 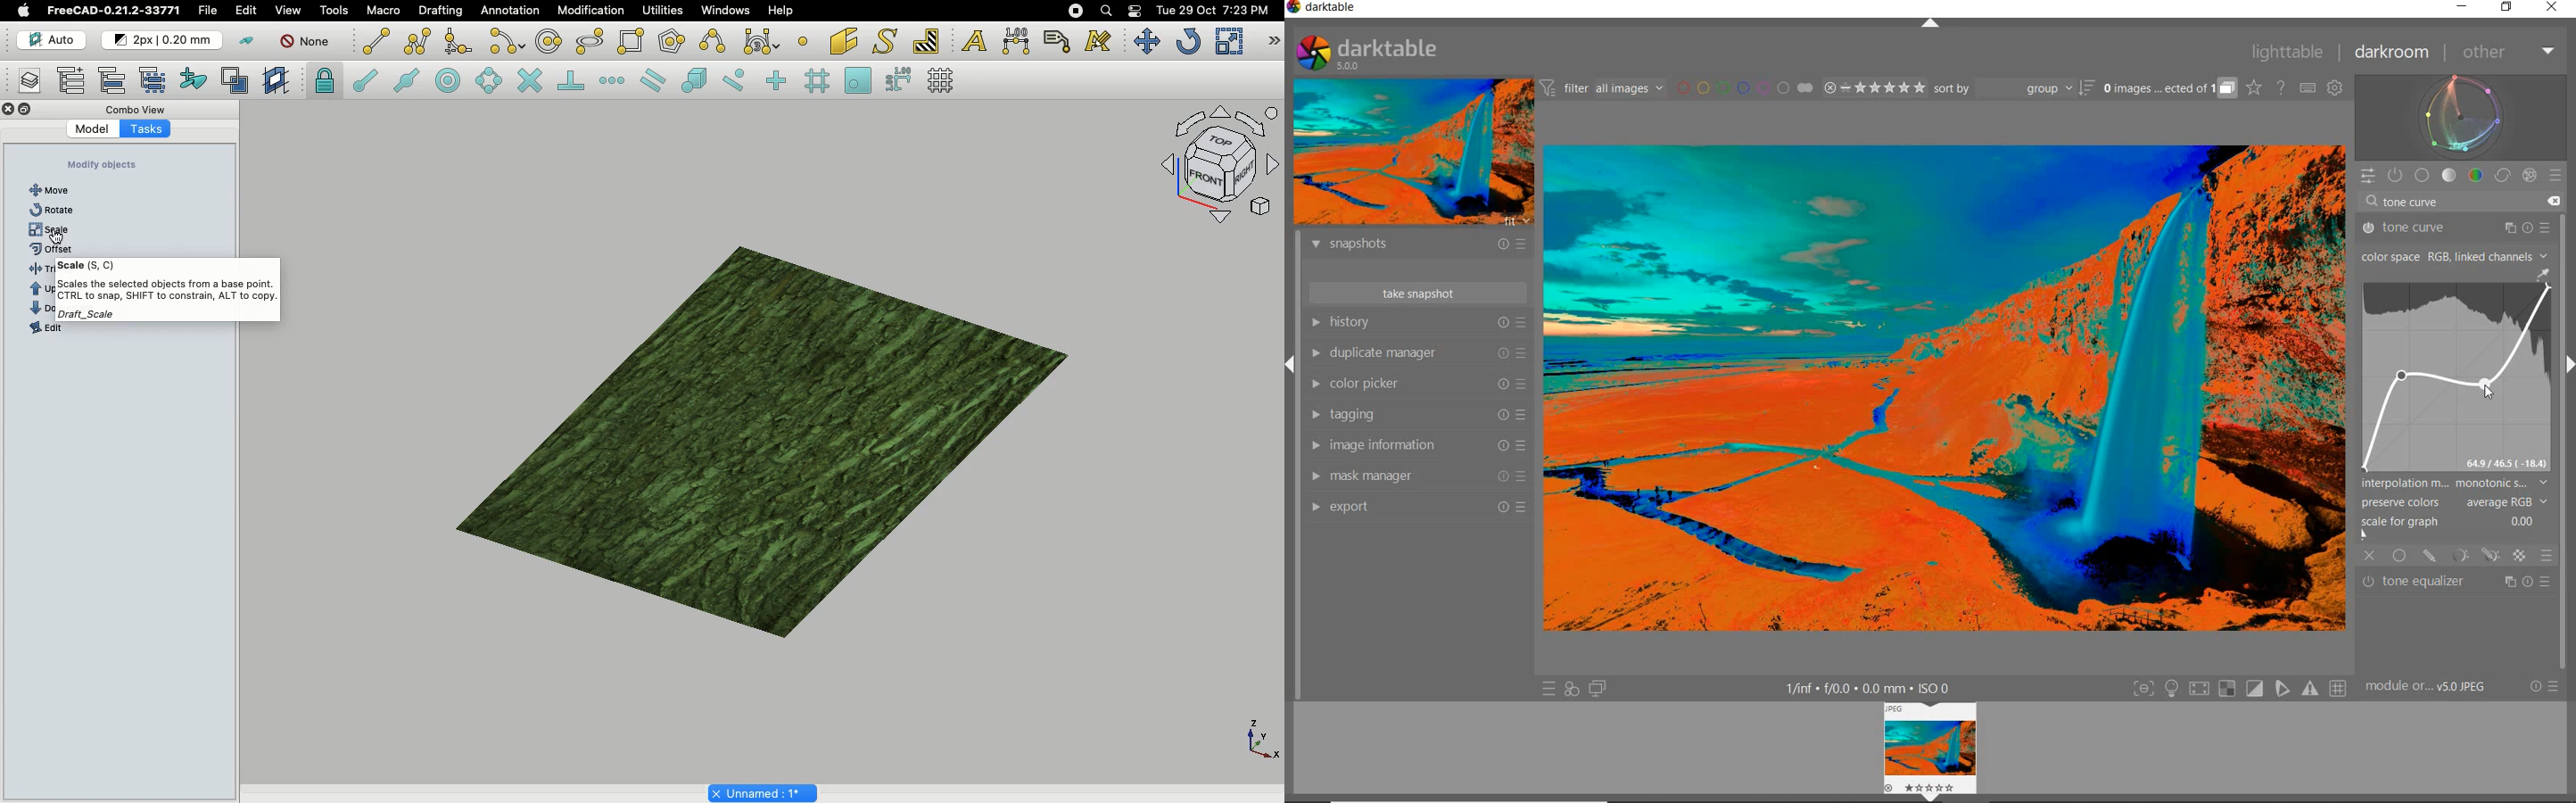 I want to click on B-spline, so click(x=712, y=41).